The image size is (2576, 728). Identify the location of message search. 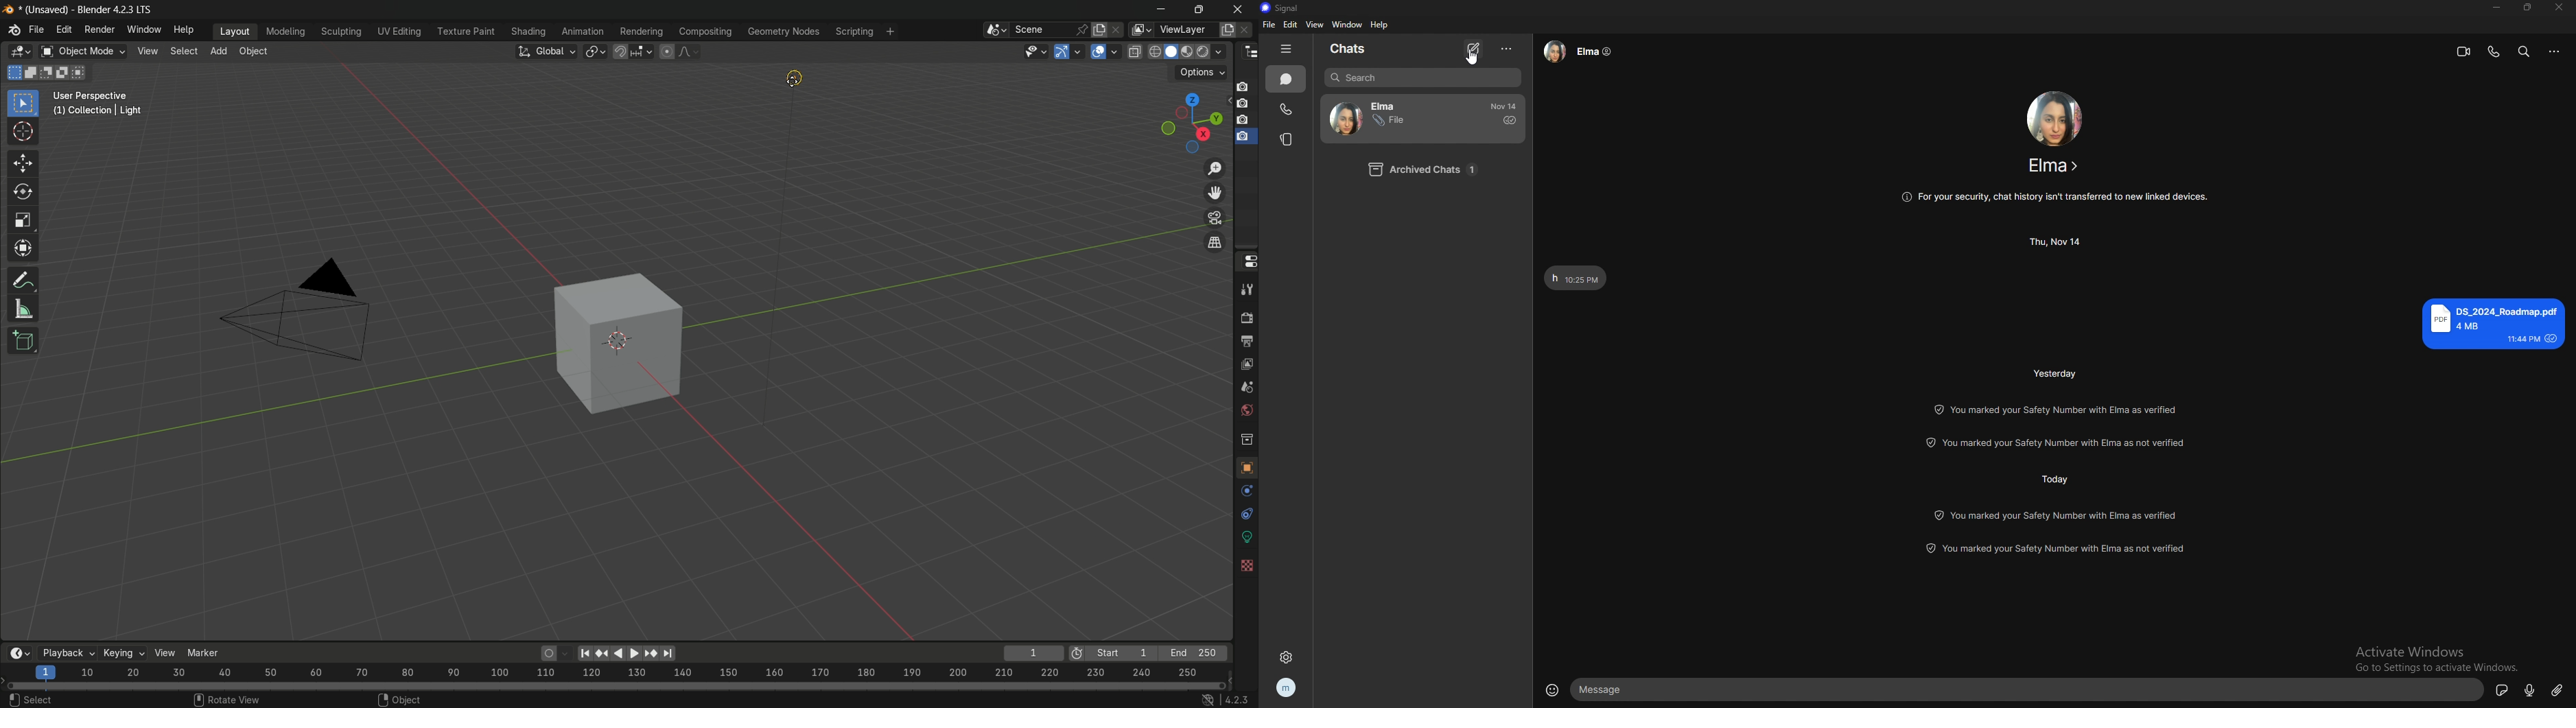
(2524, 51).